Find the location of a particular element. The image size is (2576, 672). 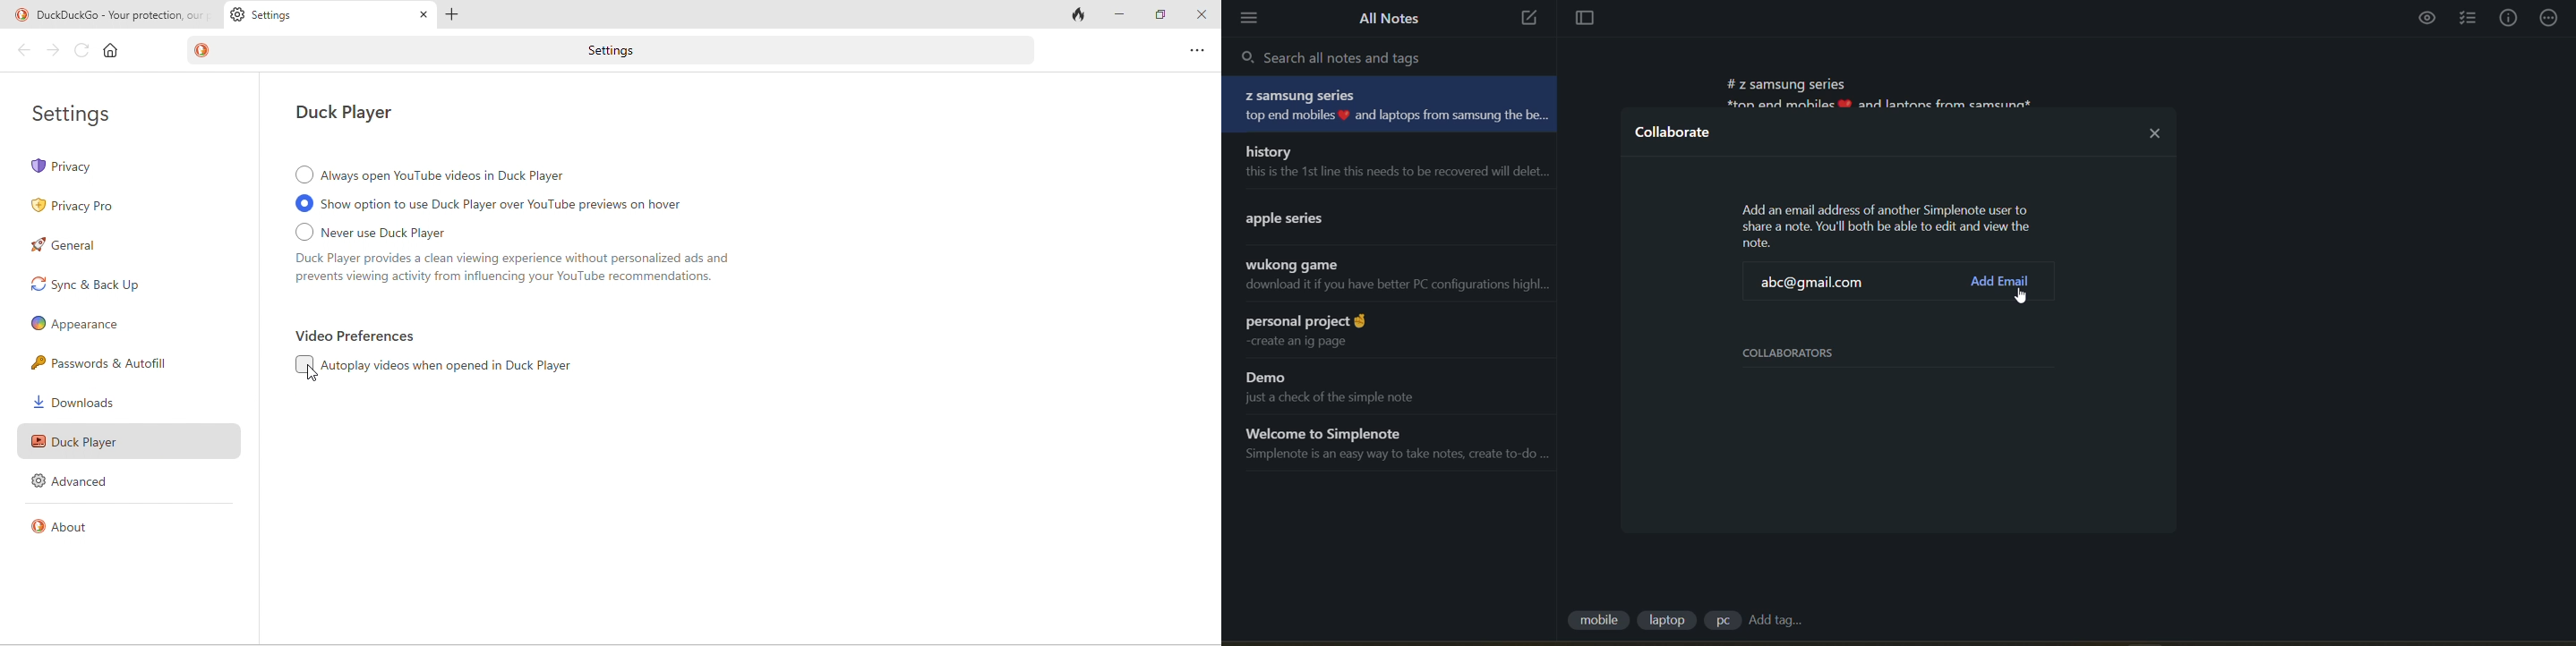

options is located at coordinates (1194, 49).